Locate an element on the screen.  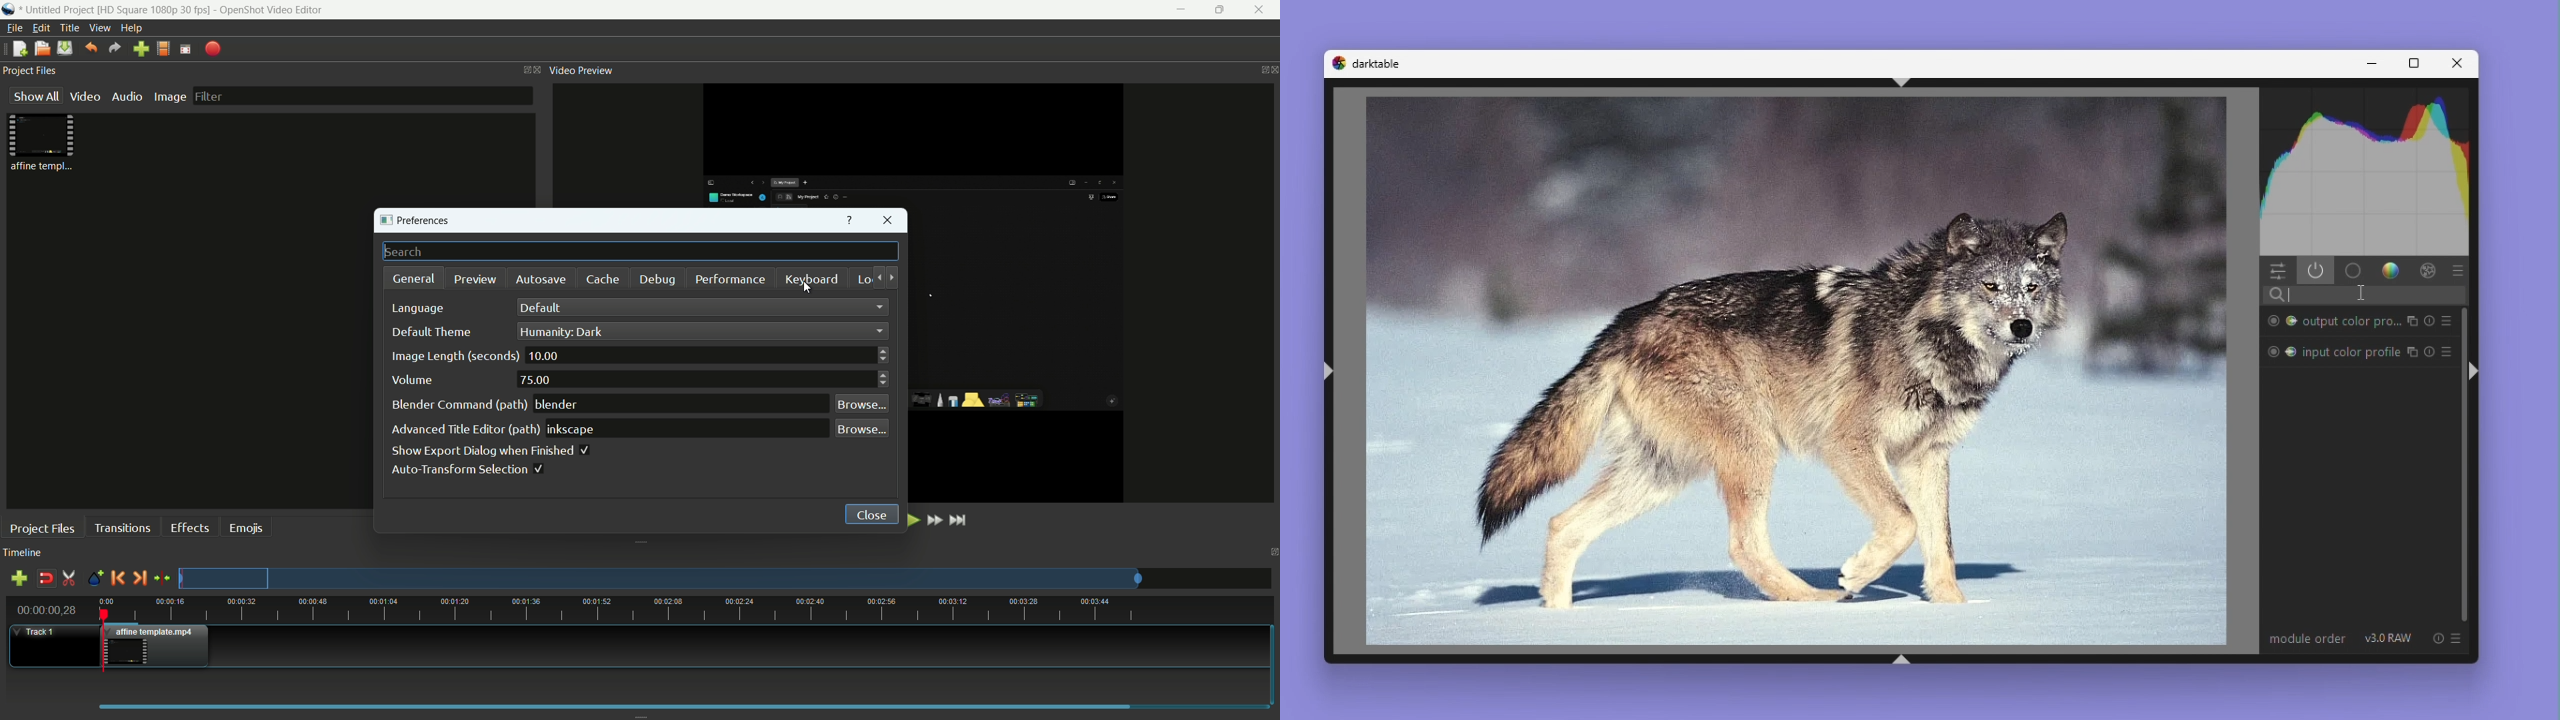
Close is located at coordinates (2453, 63).